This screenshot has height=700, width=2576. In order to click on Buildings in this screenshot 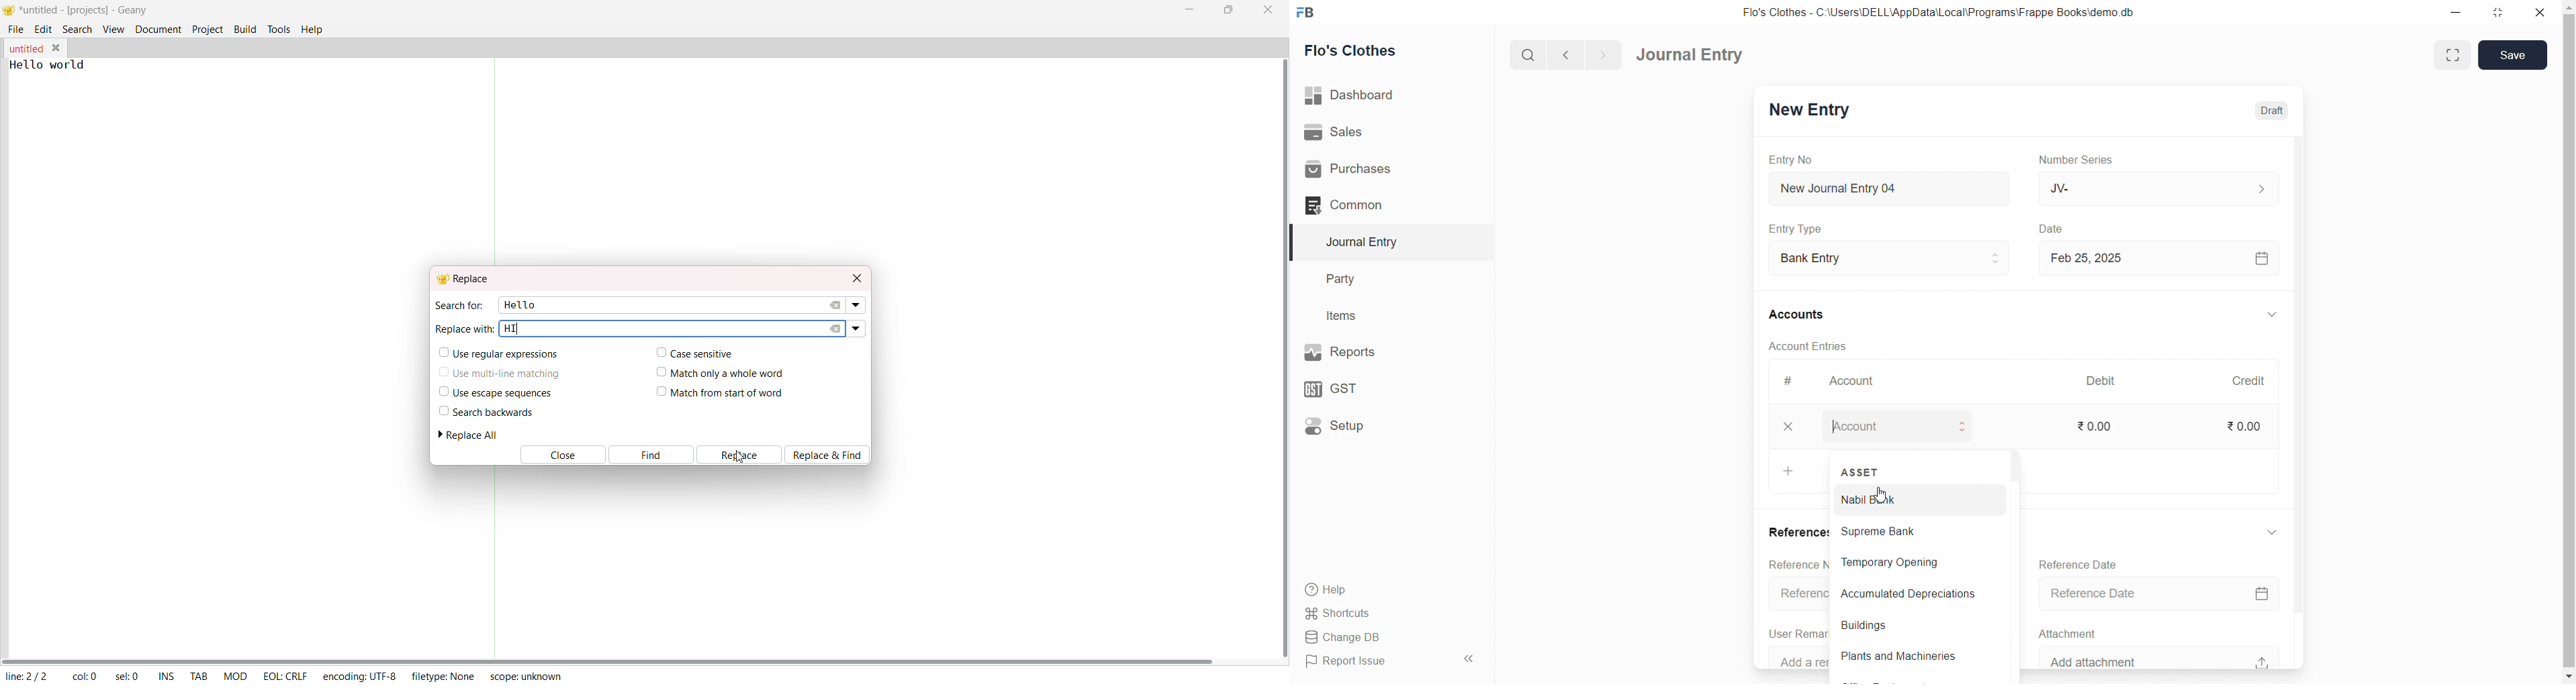, I will do `click(1913, 627)`.